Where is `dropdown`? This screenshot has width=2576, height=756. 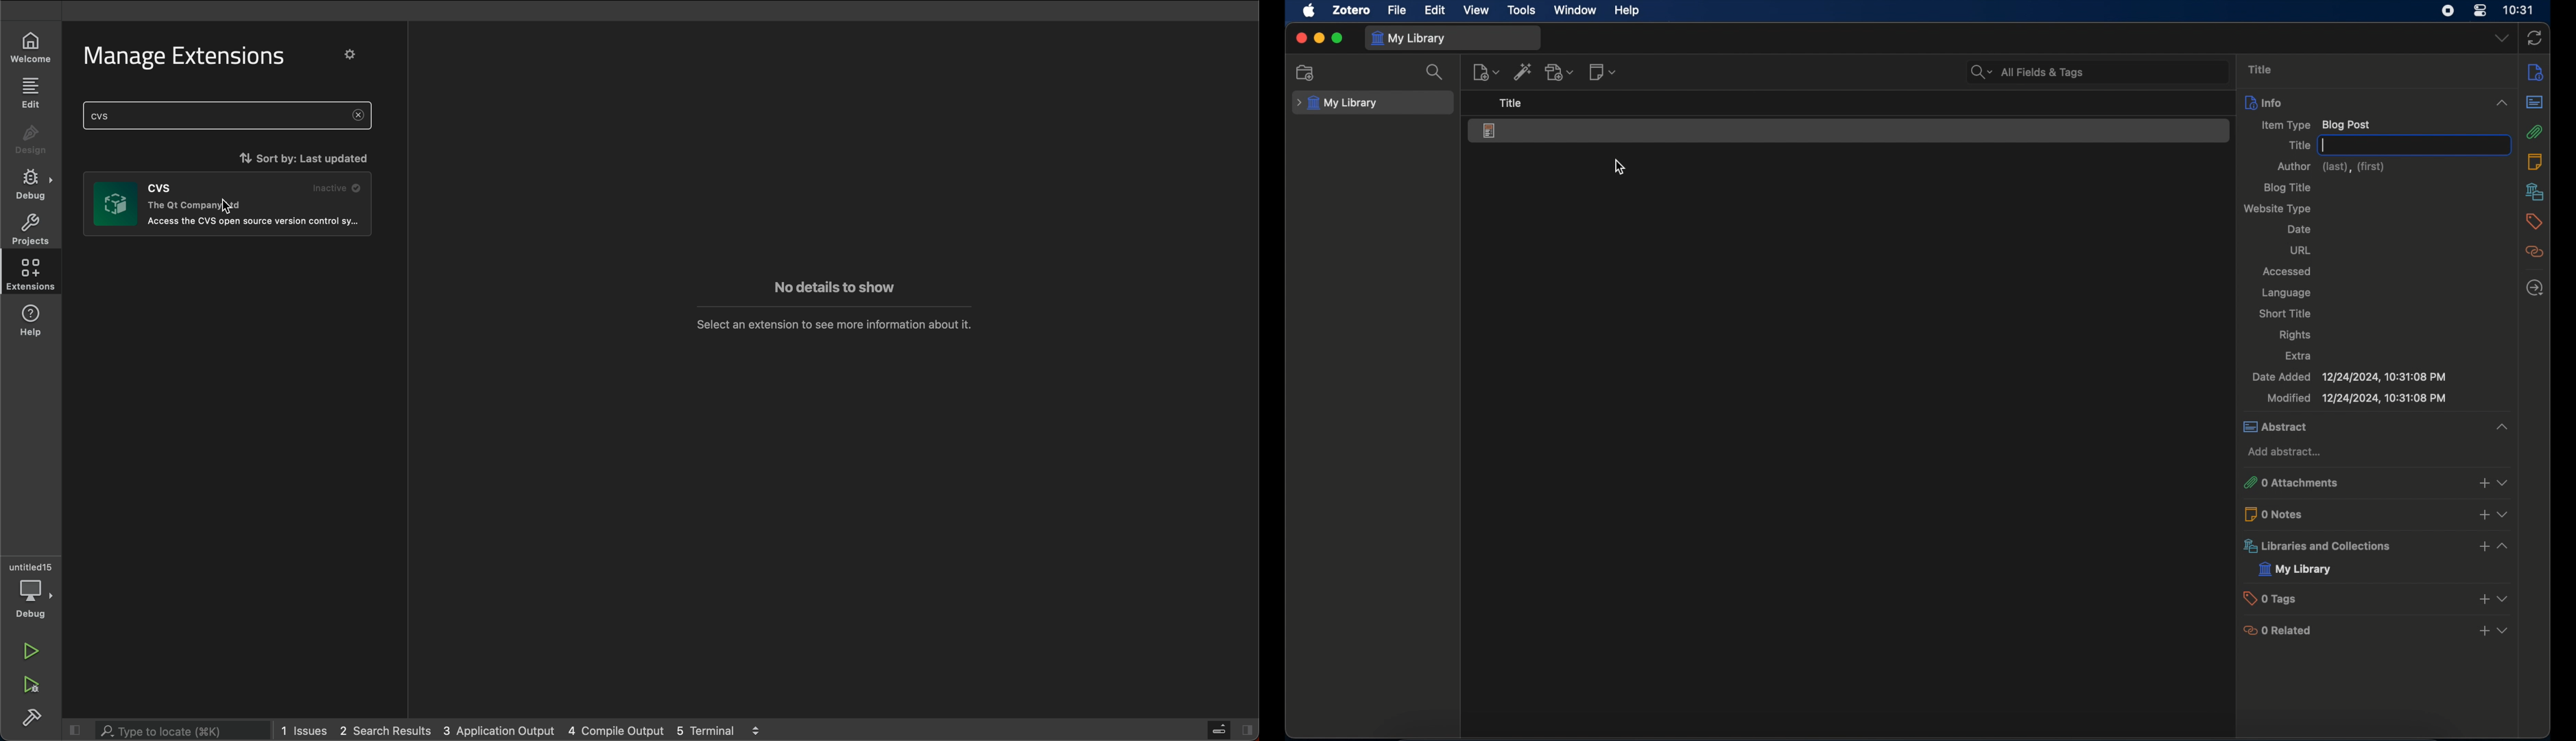
dropdown is located at coordinates (2501, 38).